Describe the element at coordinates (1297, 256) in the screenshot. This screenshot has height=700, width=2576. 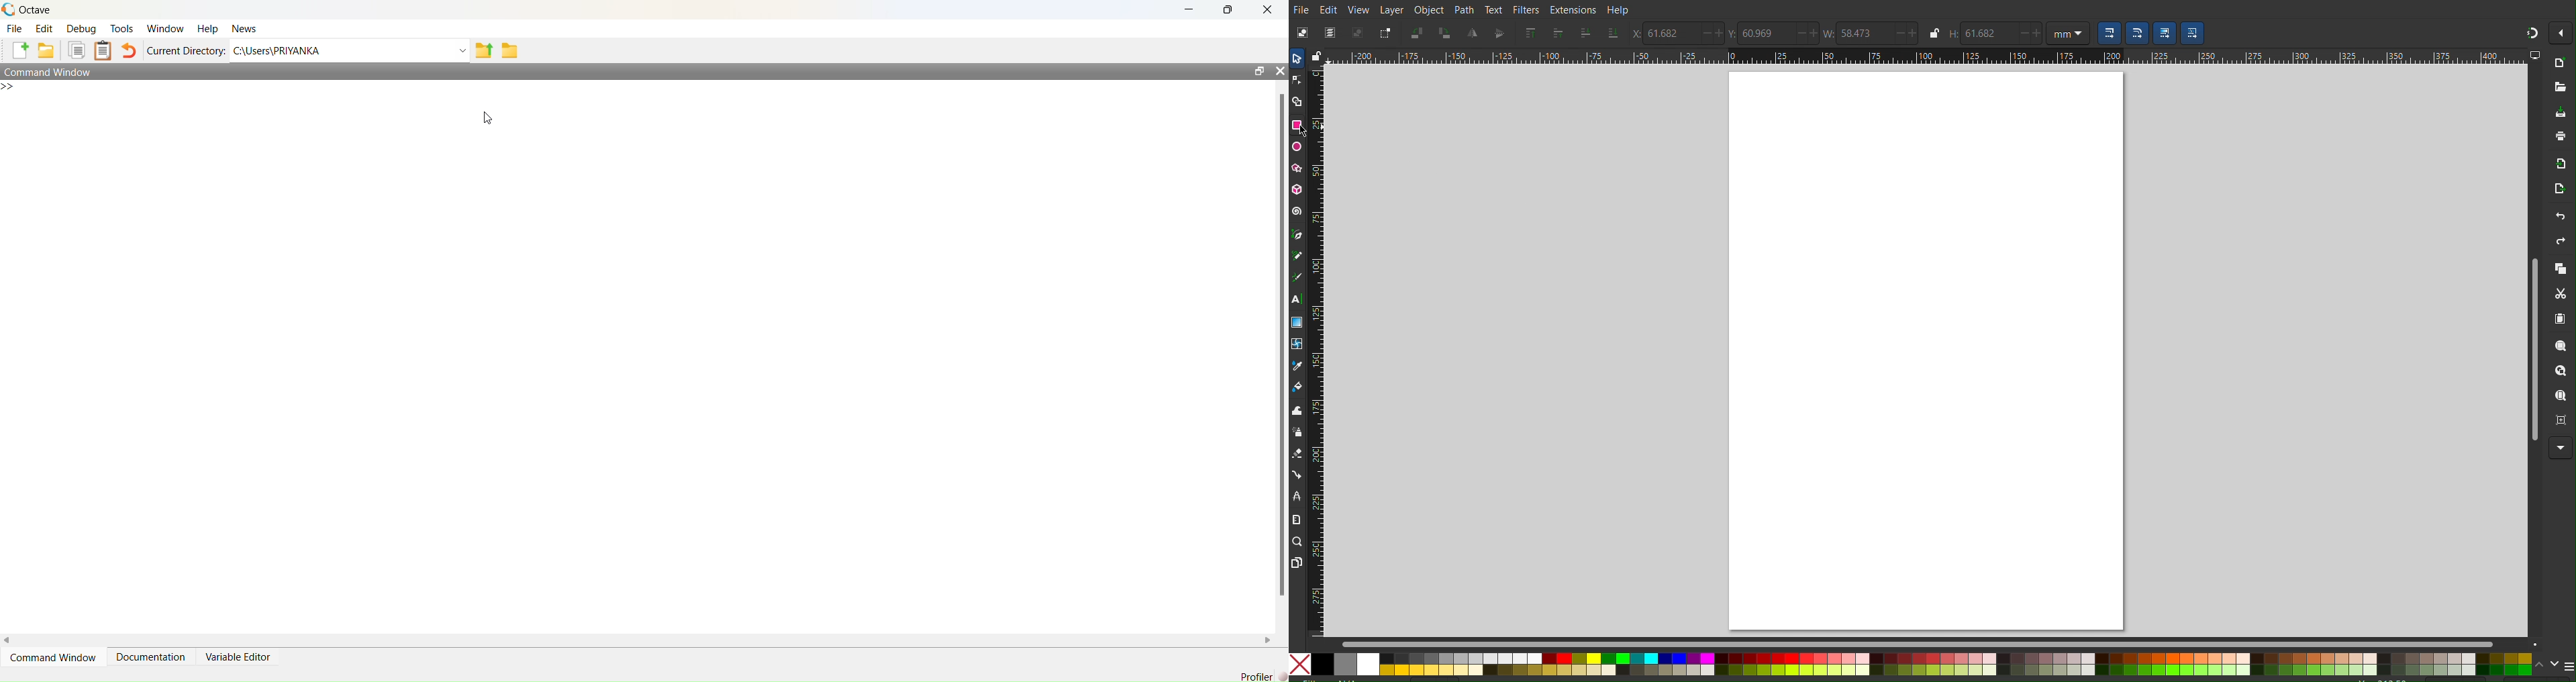
I see `Pencil Tool` at that location.